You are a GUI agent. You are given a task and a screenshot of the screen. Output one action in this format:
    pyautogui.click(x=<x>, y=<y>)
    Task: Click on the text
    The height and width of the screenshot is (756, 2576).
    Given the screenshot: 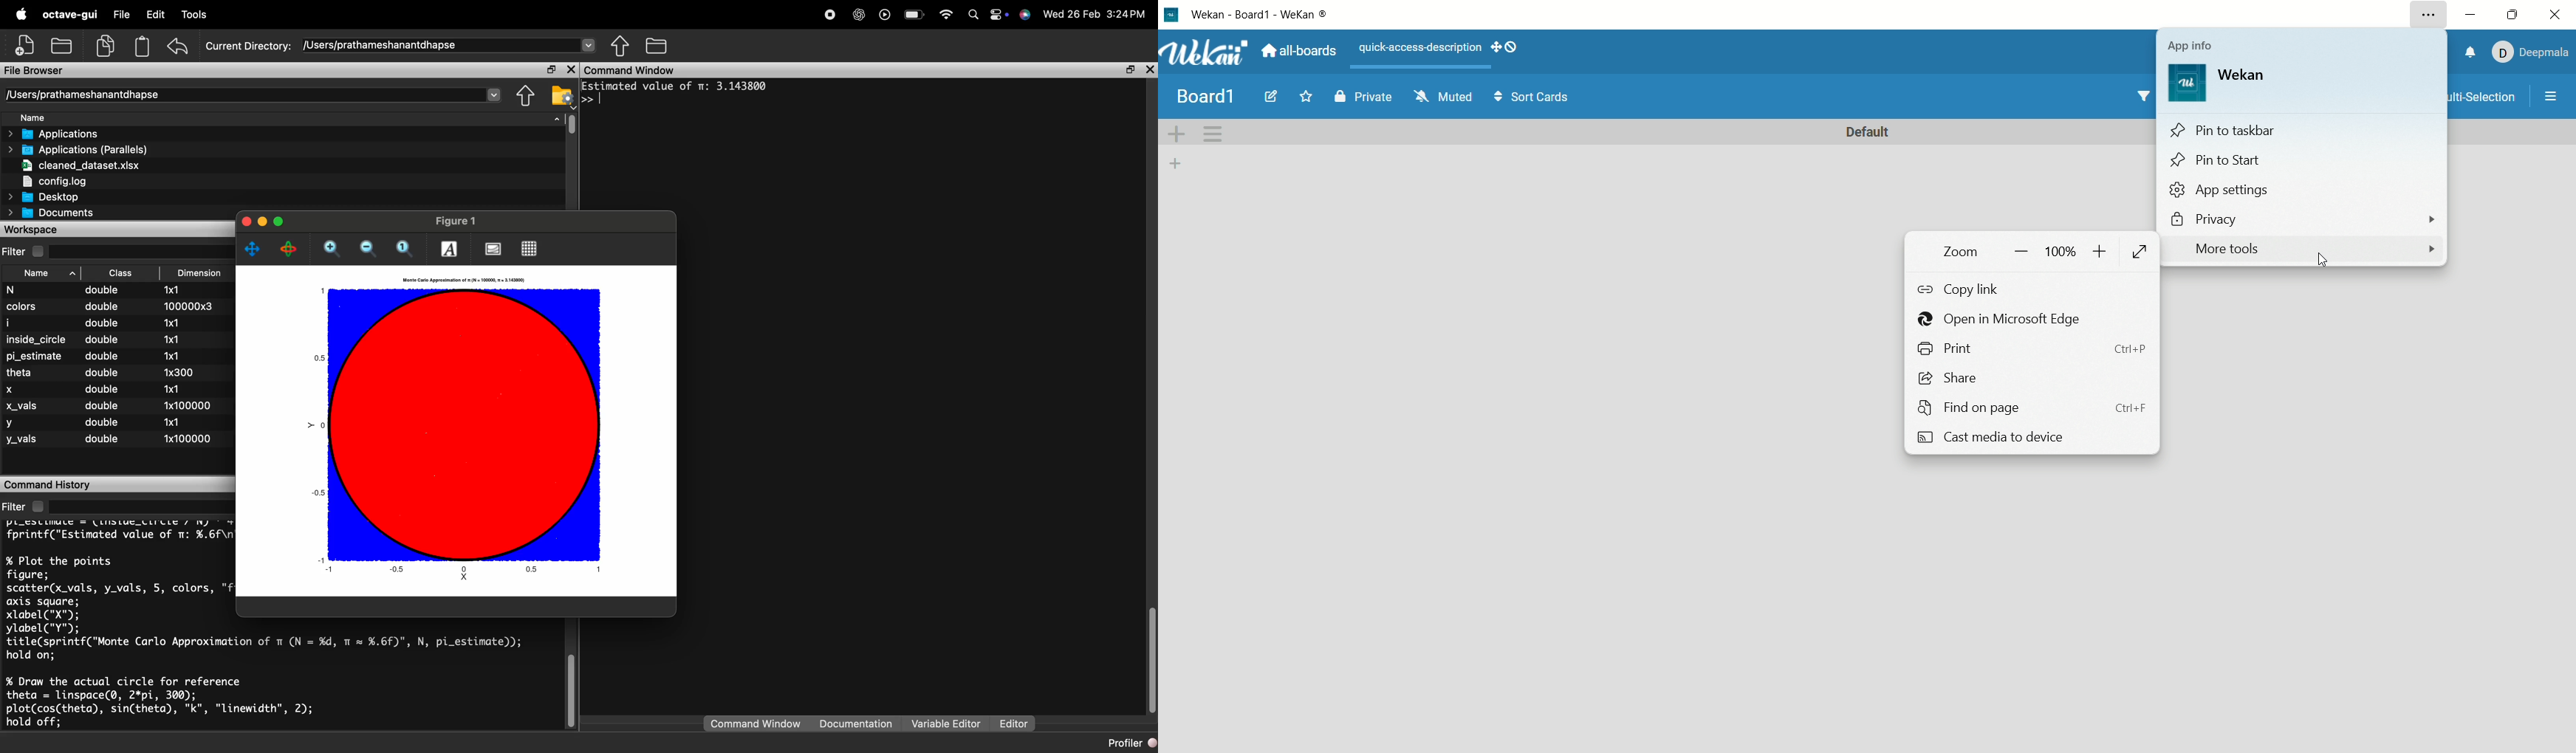 What is the action you would take?
    pyautogui.click(x=1419, y=46)
    